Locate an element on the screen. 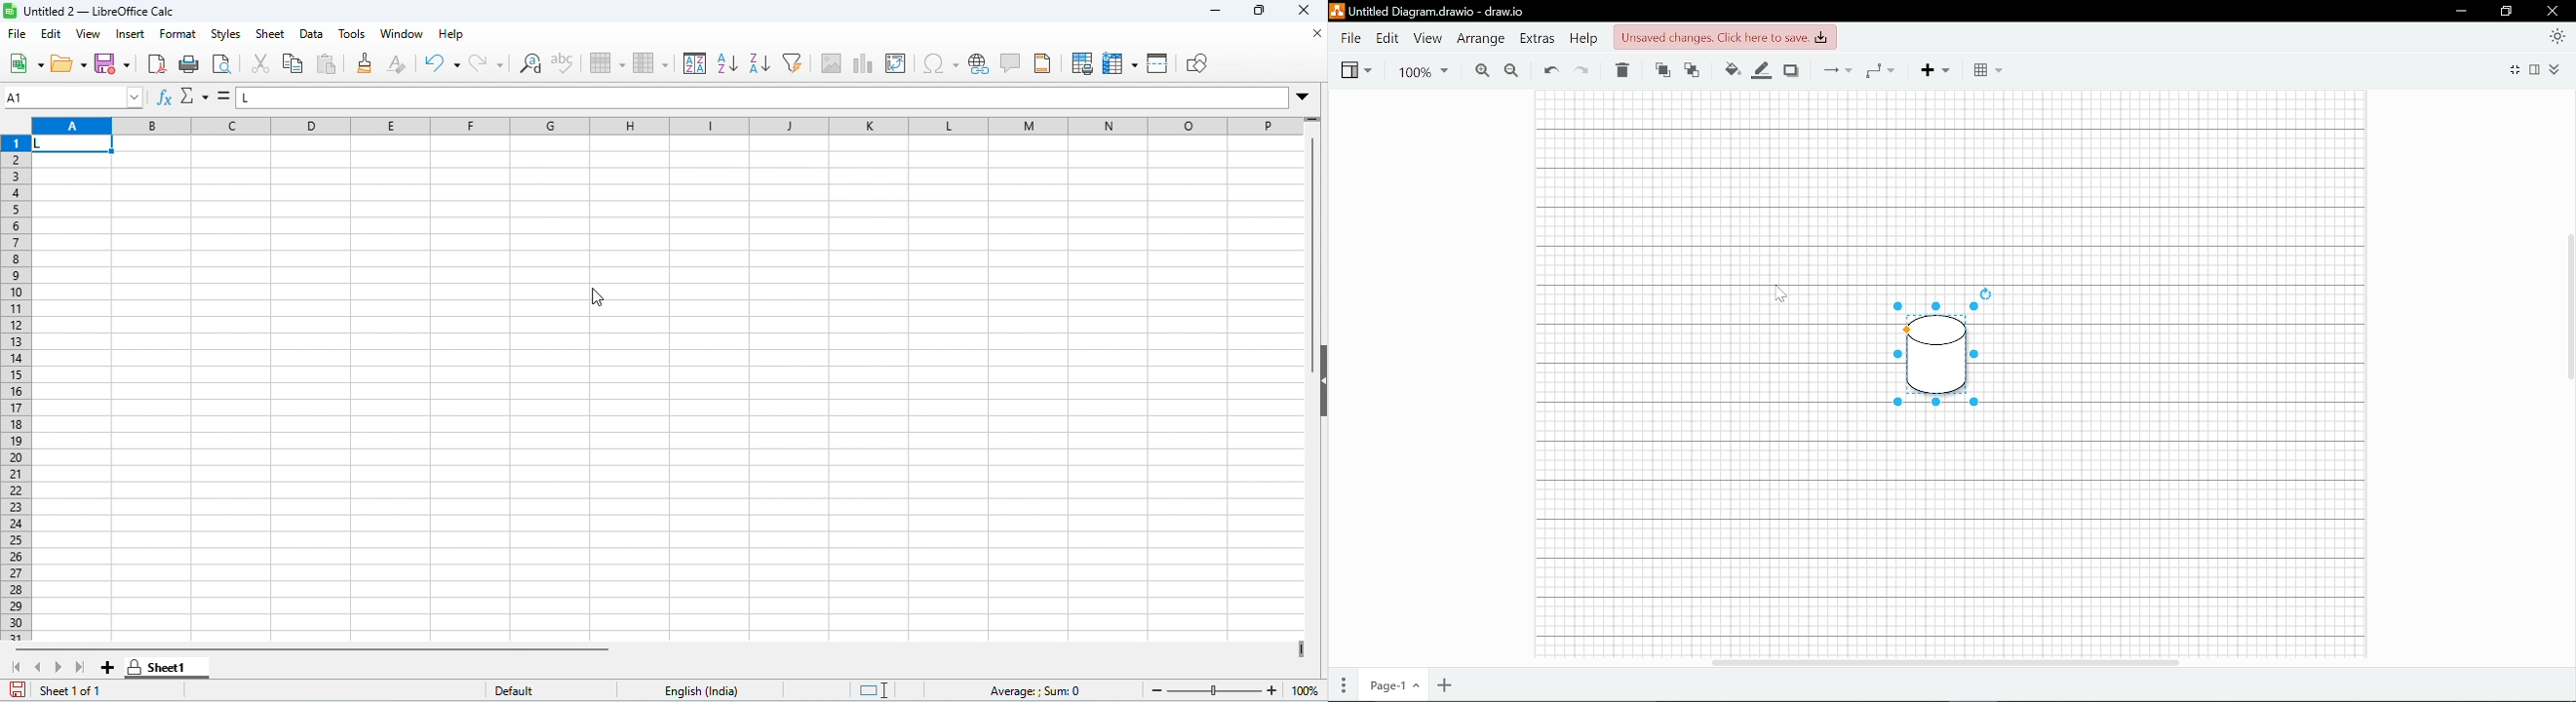  cursor is located at coordinates (598, 299).